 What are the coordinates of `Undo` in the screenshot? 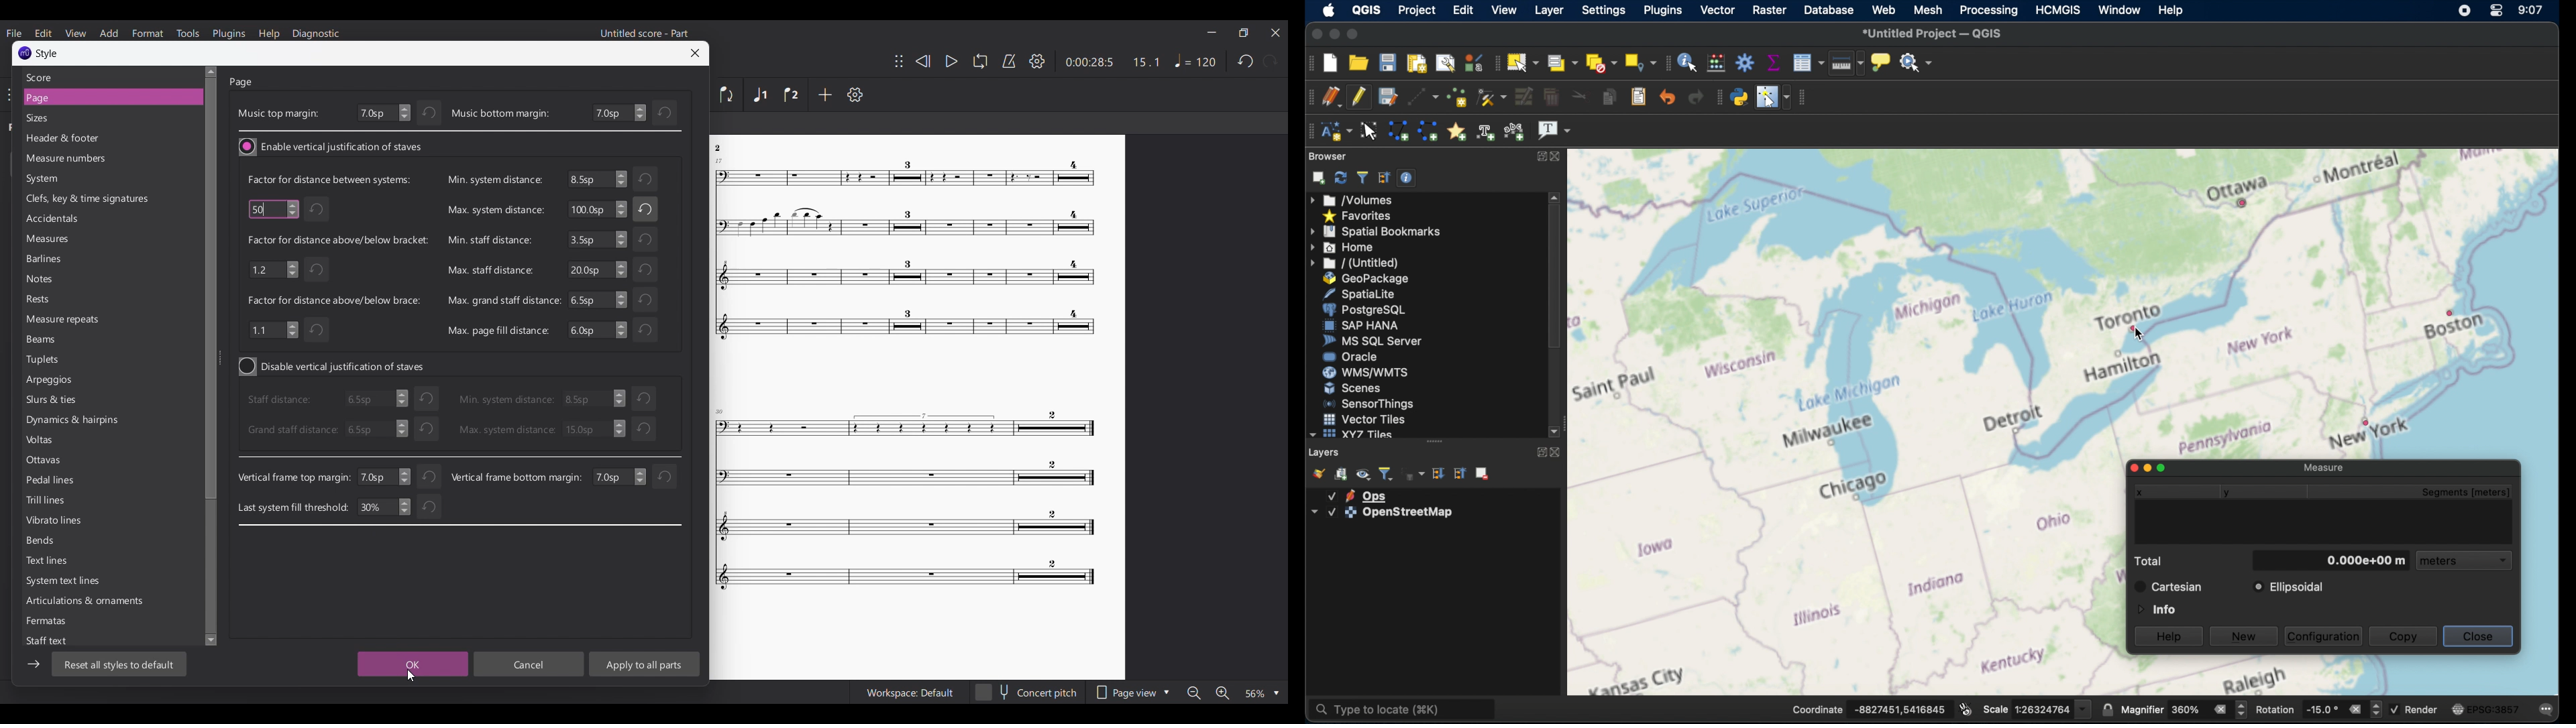 It's located at (430, 474).